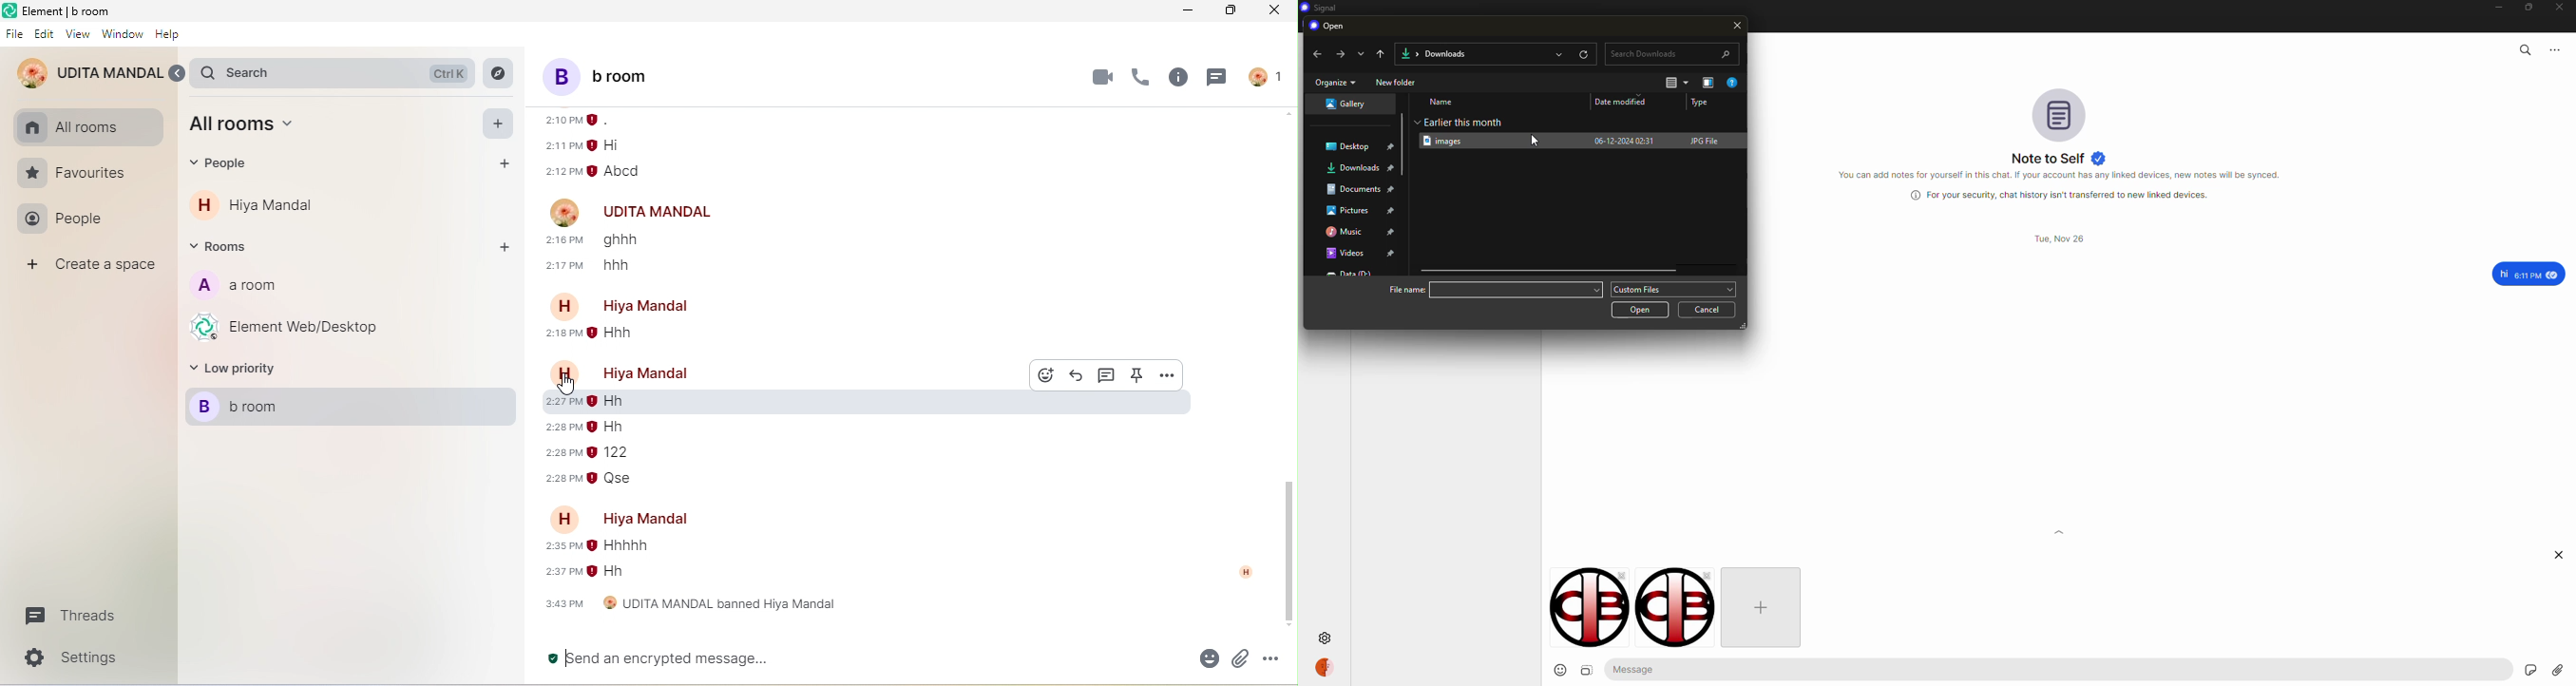 This screenshot has width=2576, height=700. Describe the element at coordinates (1731, 288) in the screenshot. I see `drop down` at that location.